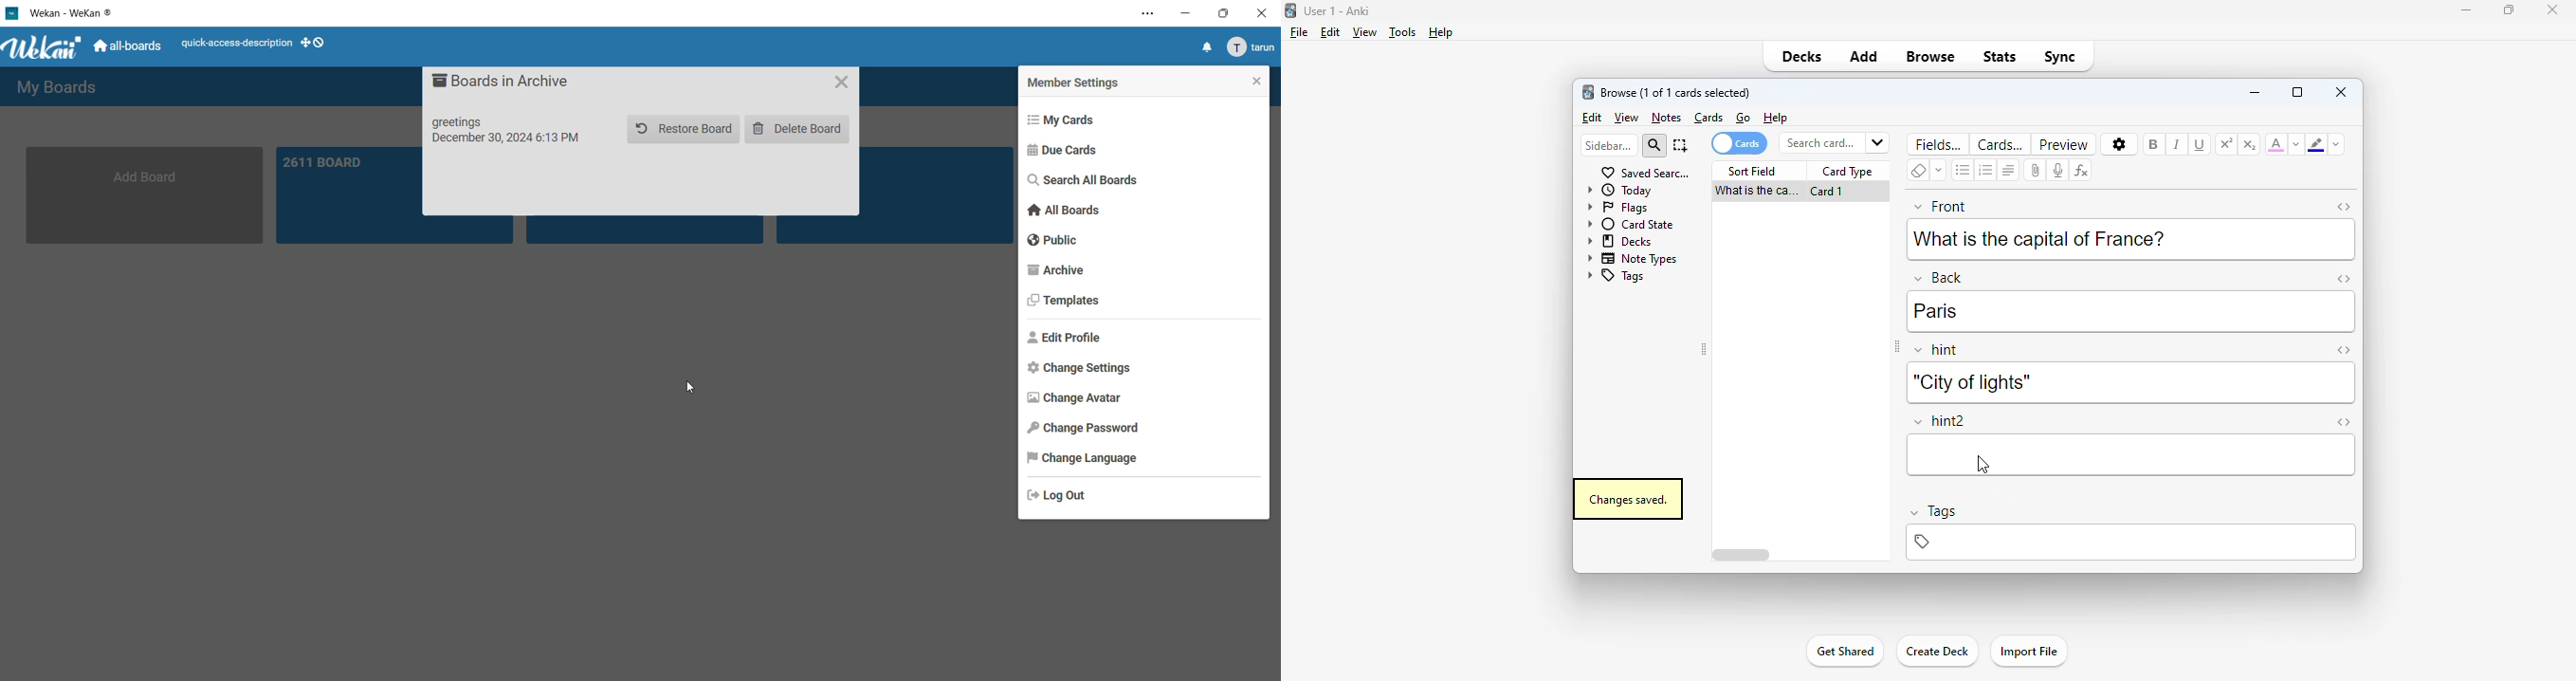 The height and width of the screenshot is (700, 2576). I want to click on edit profile, so click(1065, 341).